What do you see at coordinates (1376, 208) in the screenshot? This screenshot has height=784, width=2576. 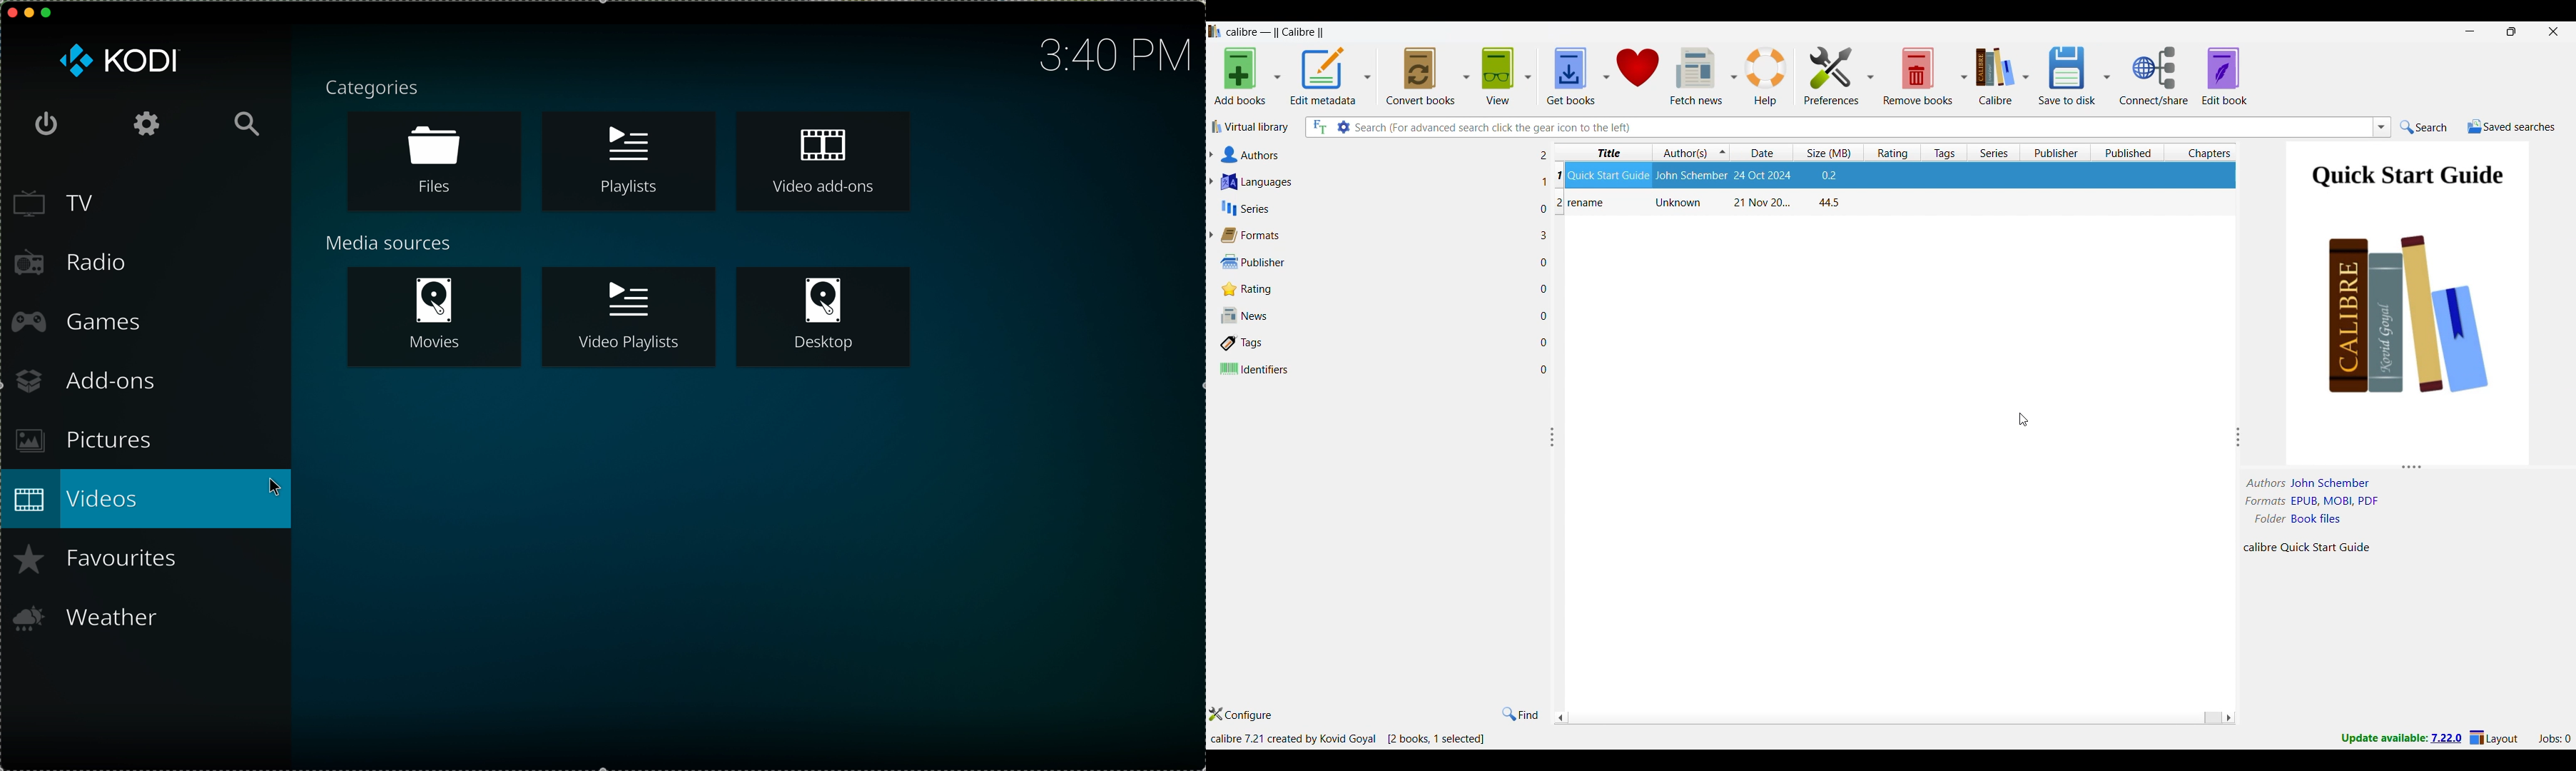 I see `Series` at bounding box center [1376, 208].